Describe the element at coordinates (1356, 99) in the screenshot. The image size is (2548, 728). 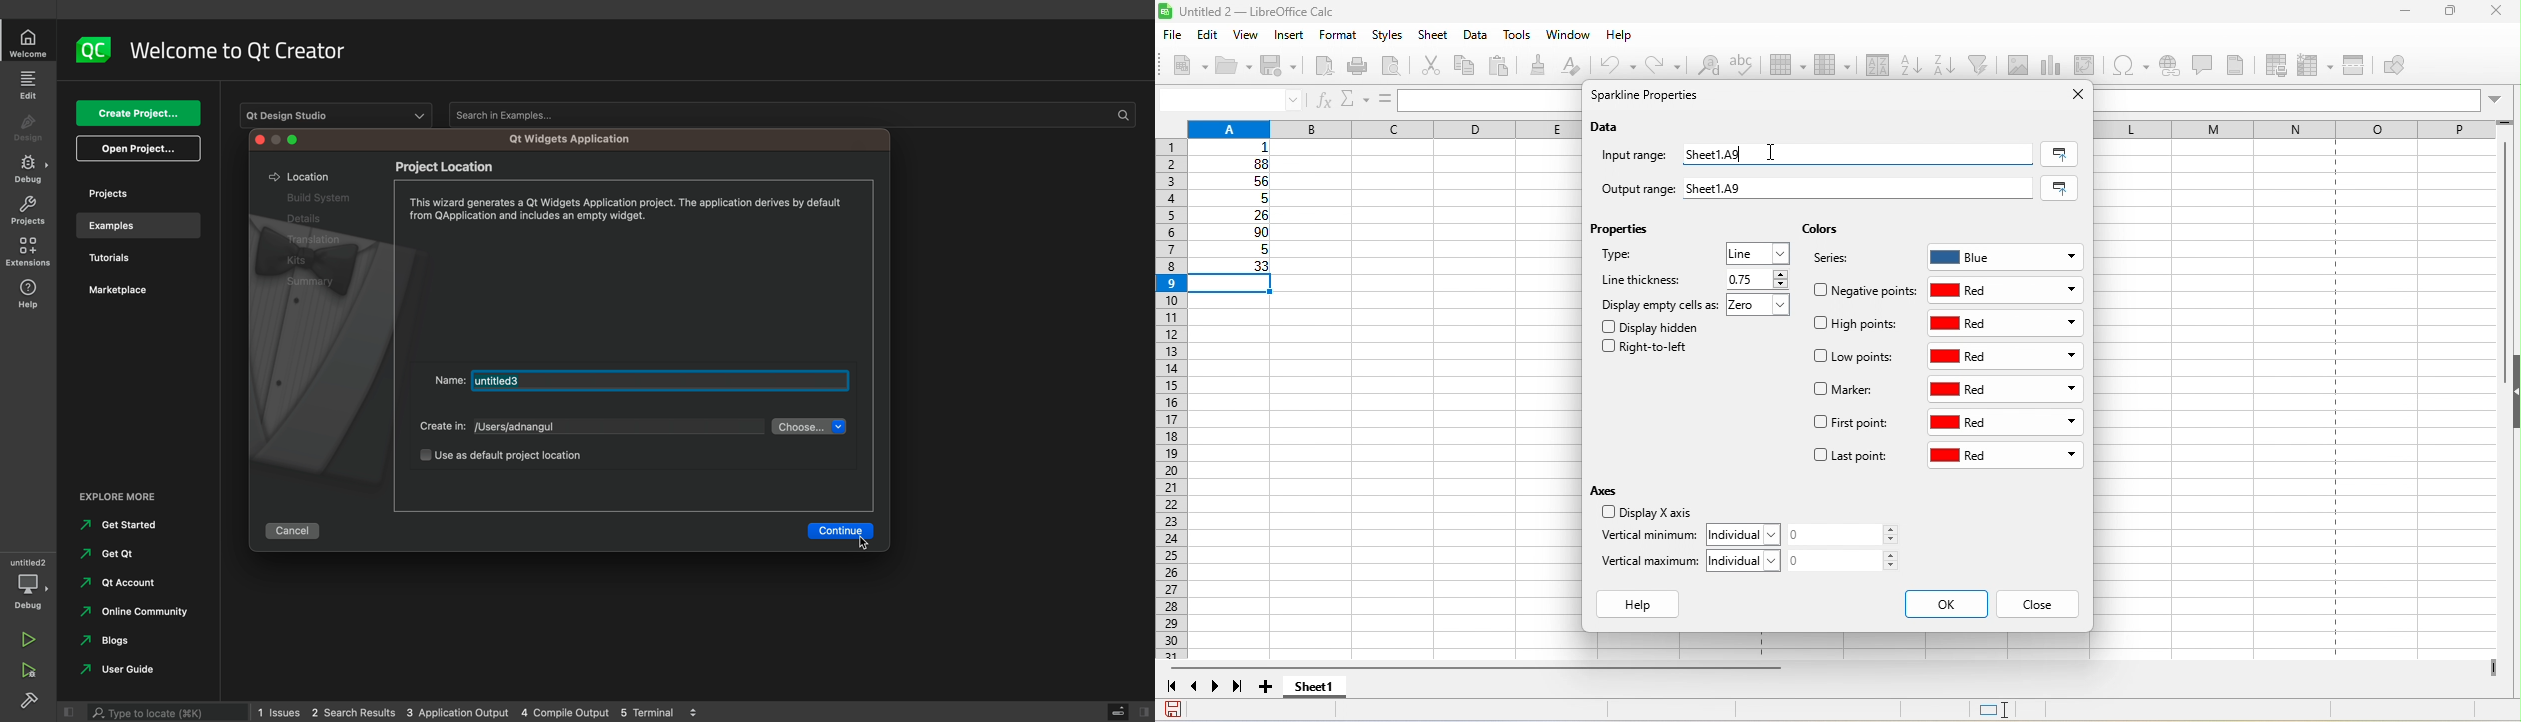
I see `select function` at that location.